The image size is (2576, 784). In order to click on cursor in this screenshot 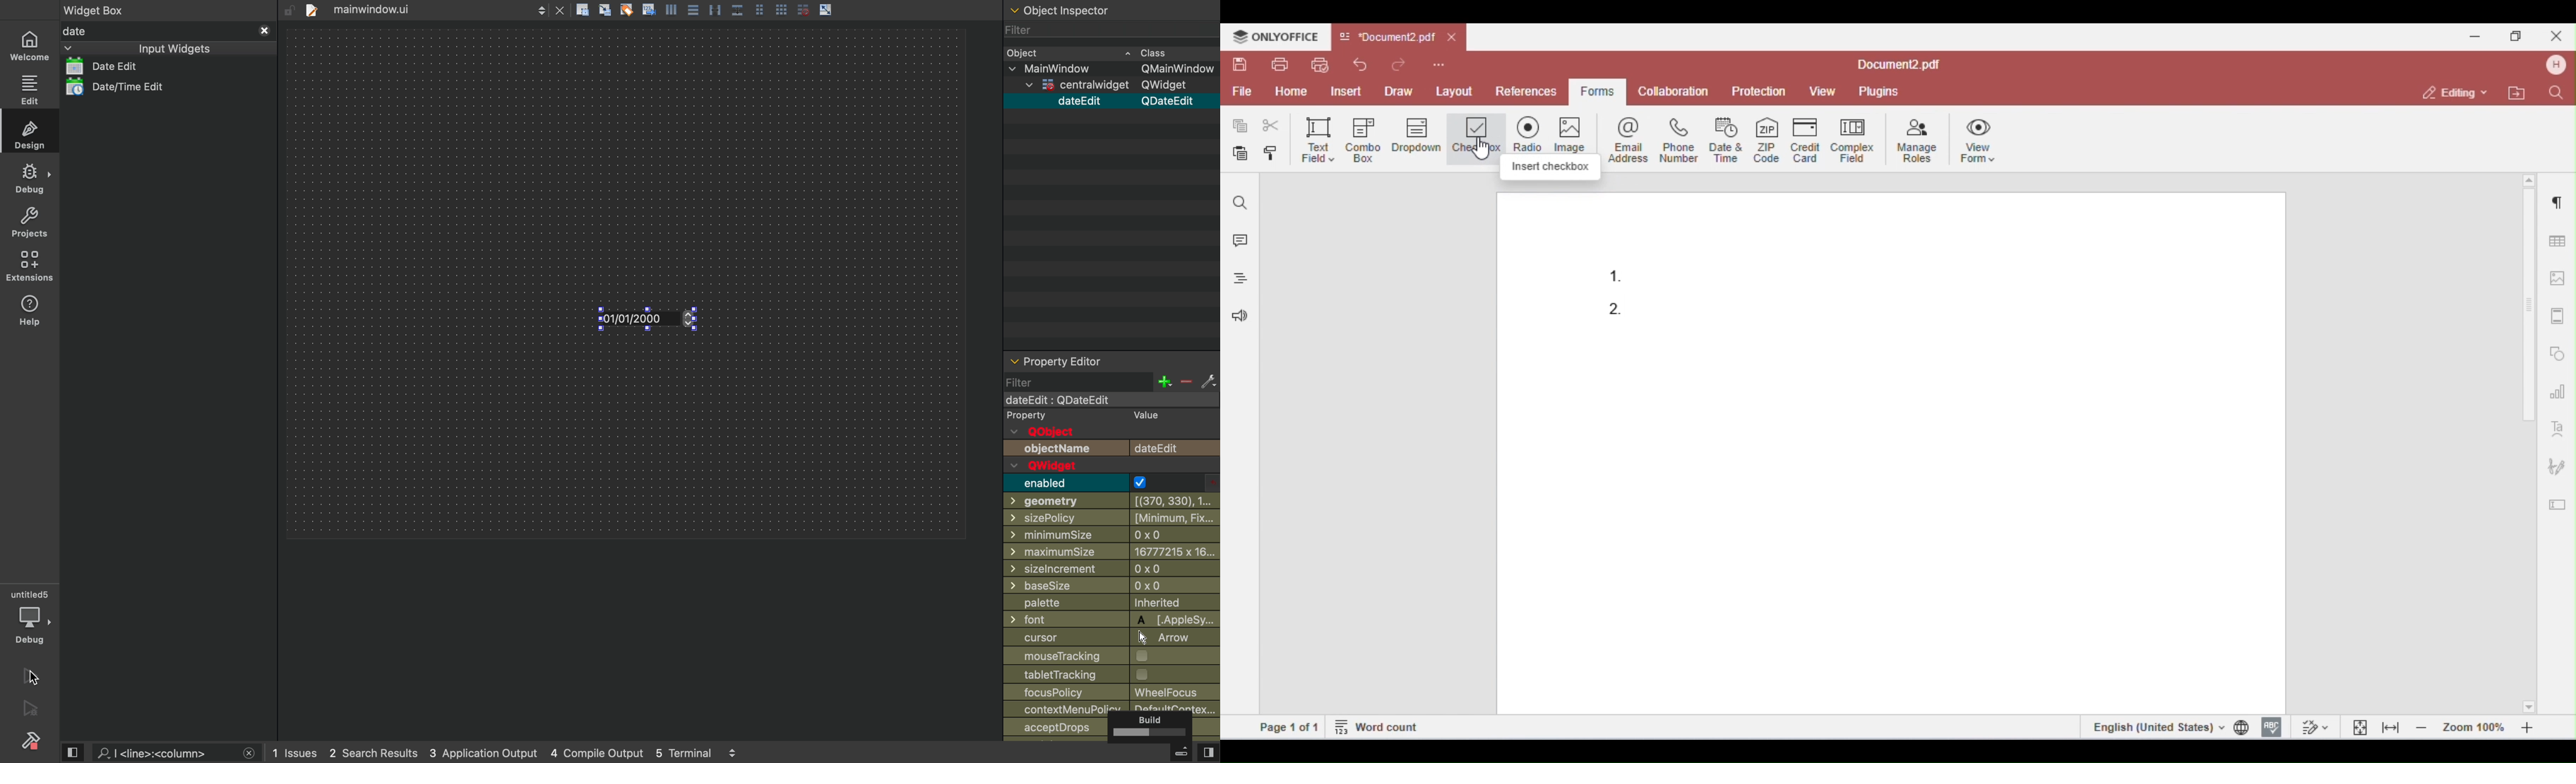, I will do `click(1104, 639)`.